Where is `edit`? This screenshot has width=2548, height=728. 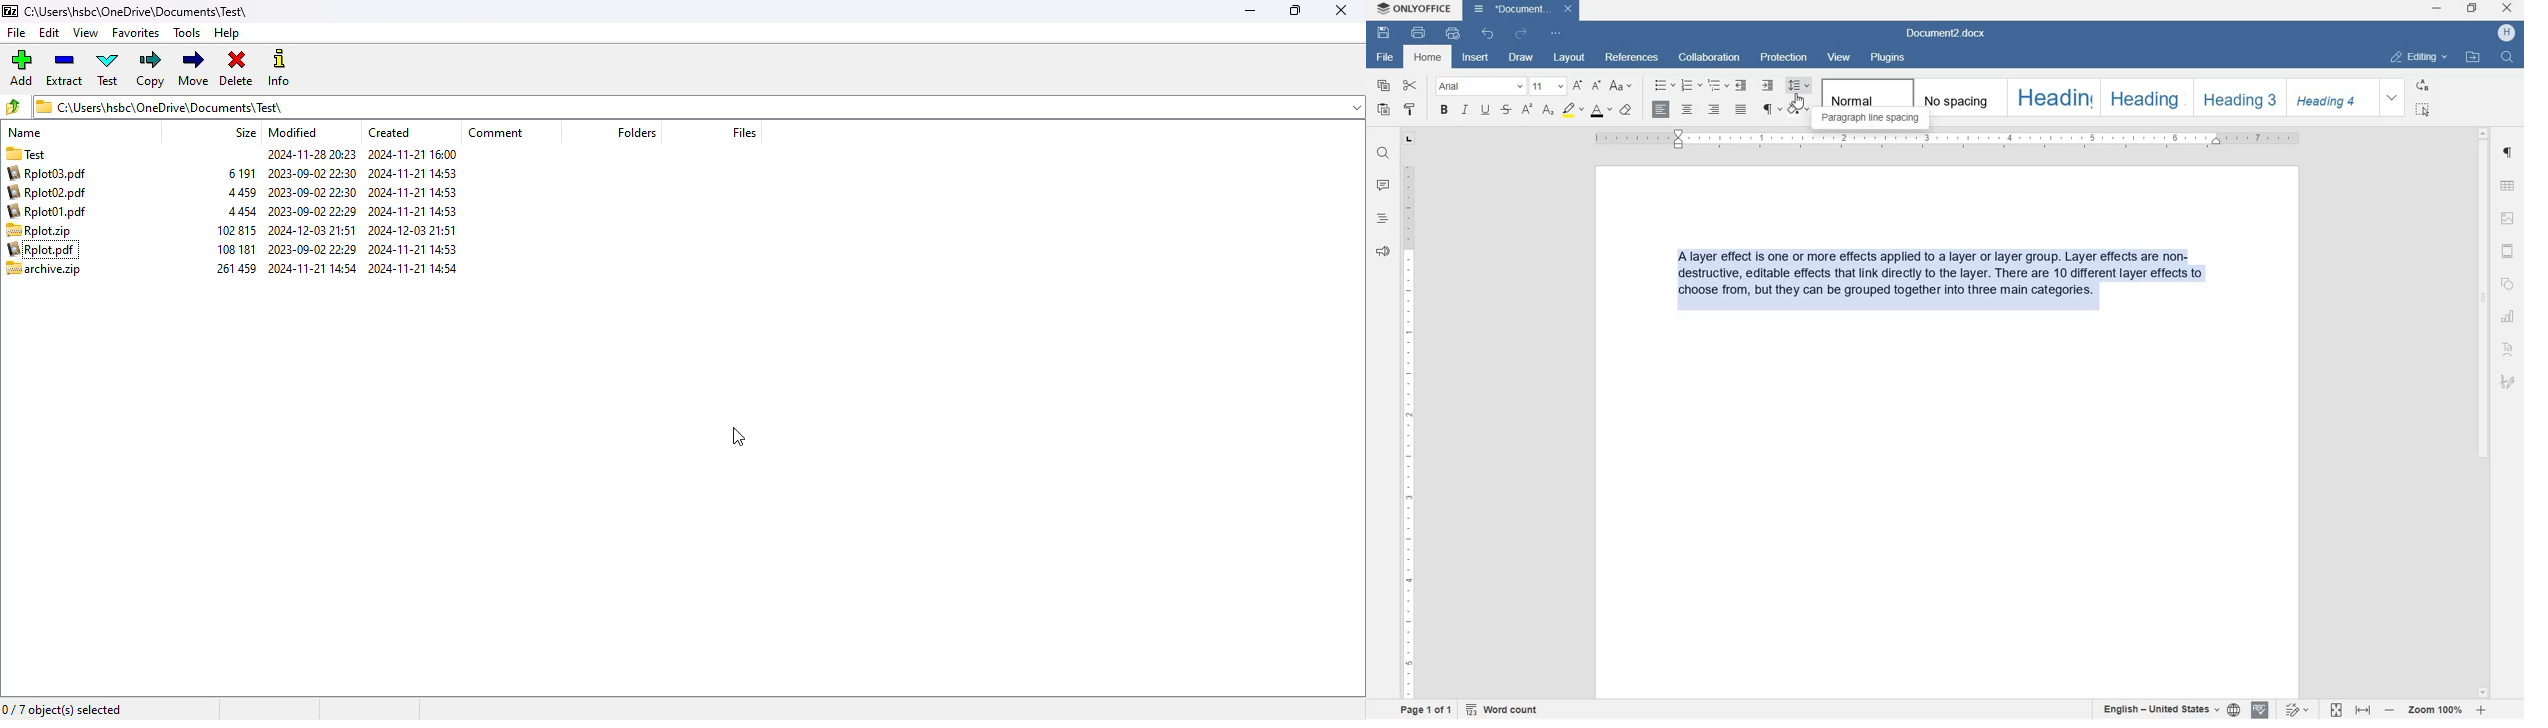
edit is located at coordinates (50, 32).